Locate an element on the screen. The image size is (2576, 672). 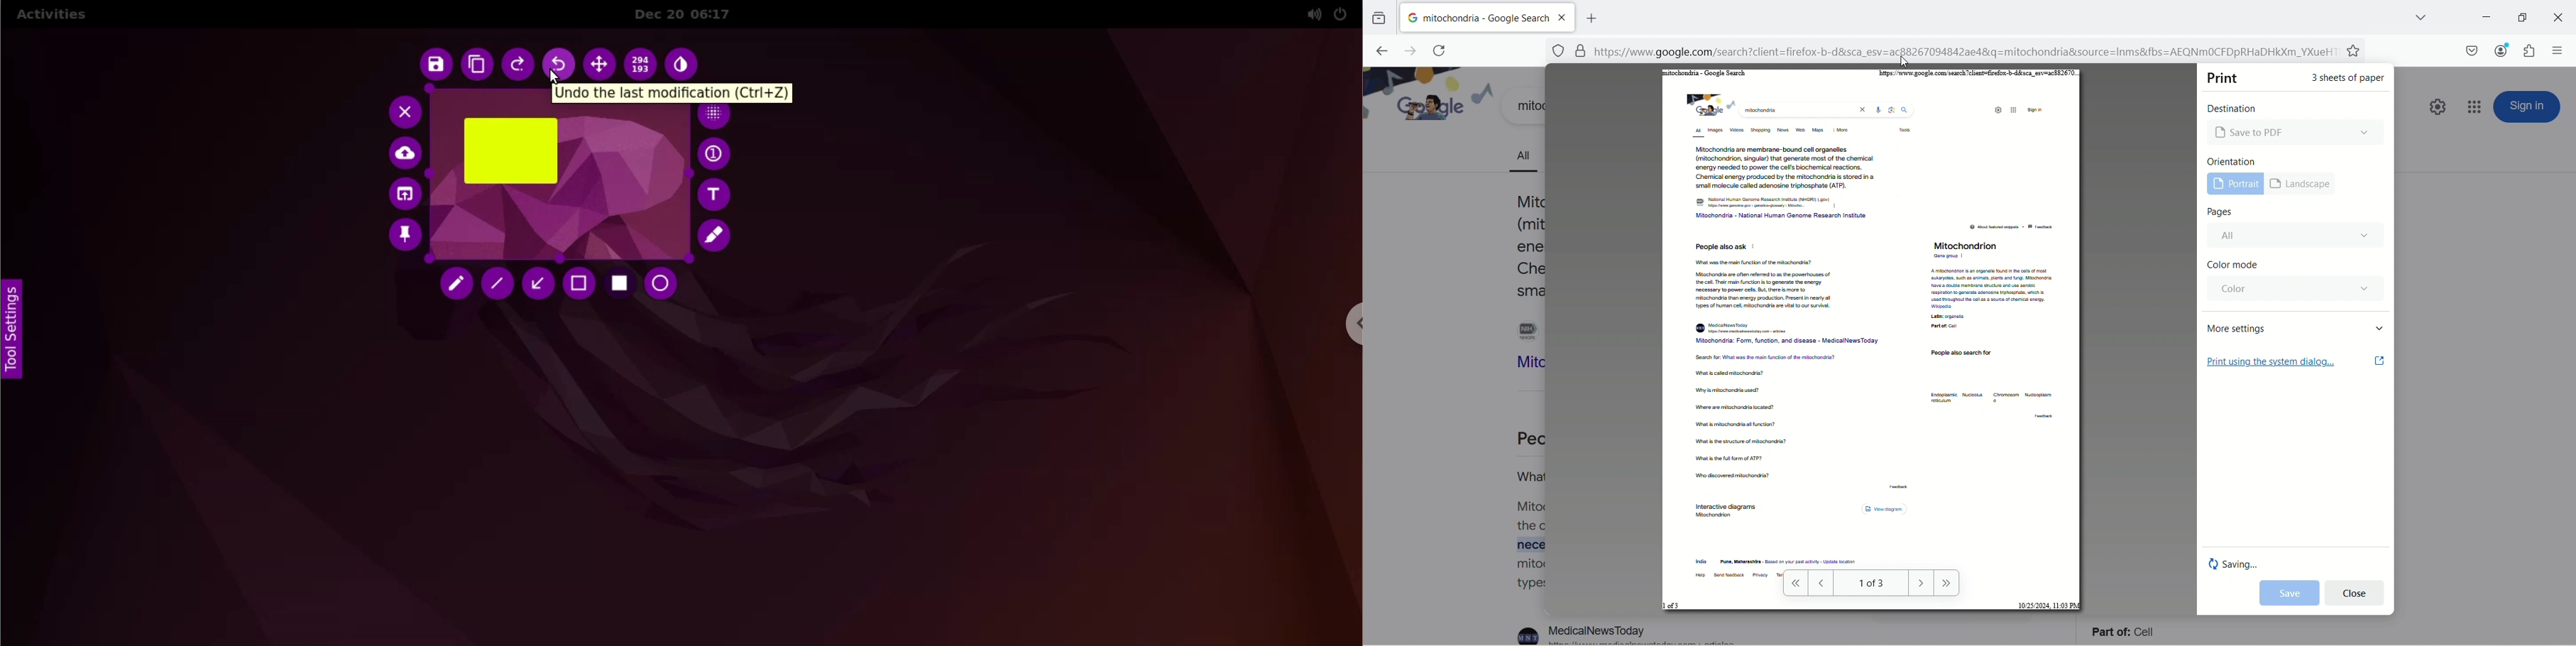
3 sheets of paper is located at coordinates (2350, 81).